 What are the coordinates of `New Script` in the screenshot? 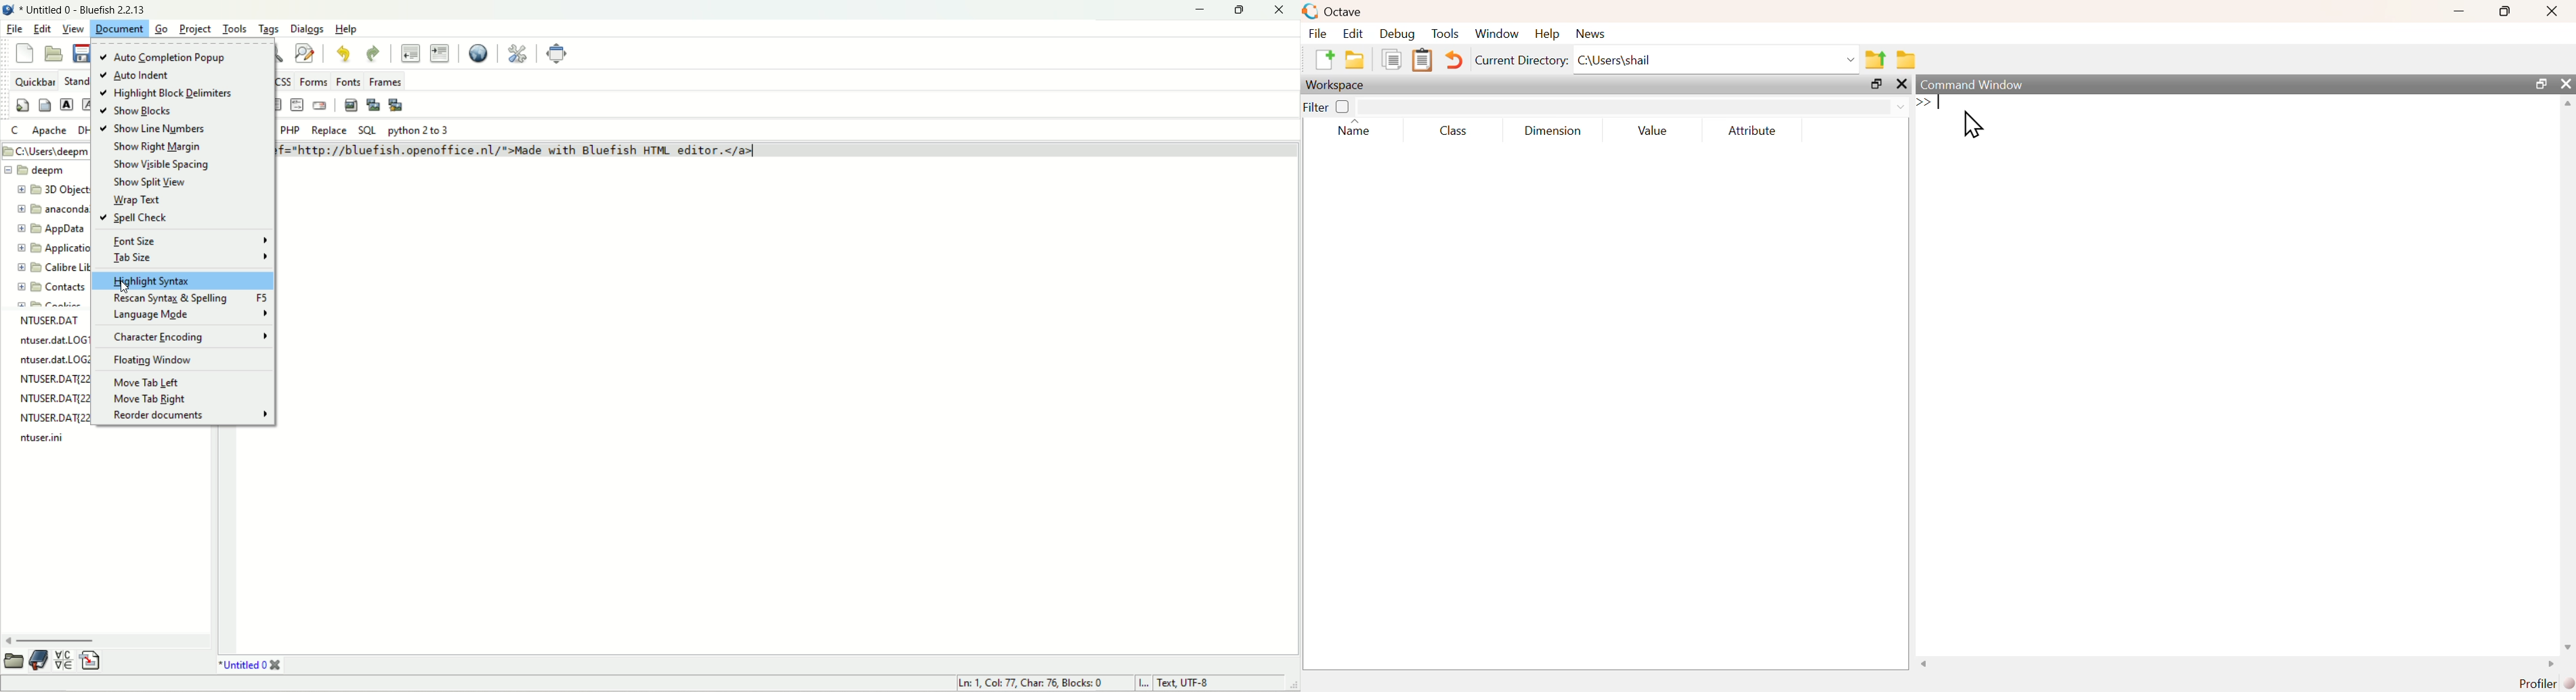 It's located at (1327, 59).